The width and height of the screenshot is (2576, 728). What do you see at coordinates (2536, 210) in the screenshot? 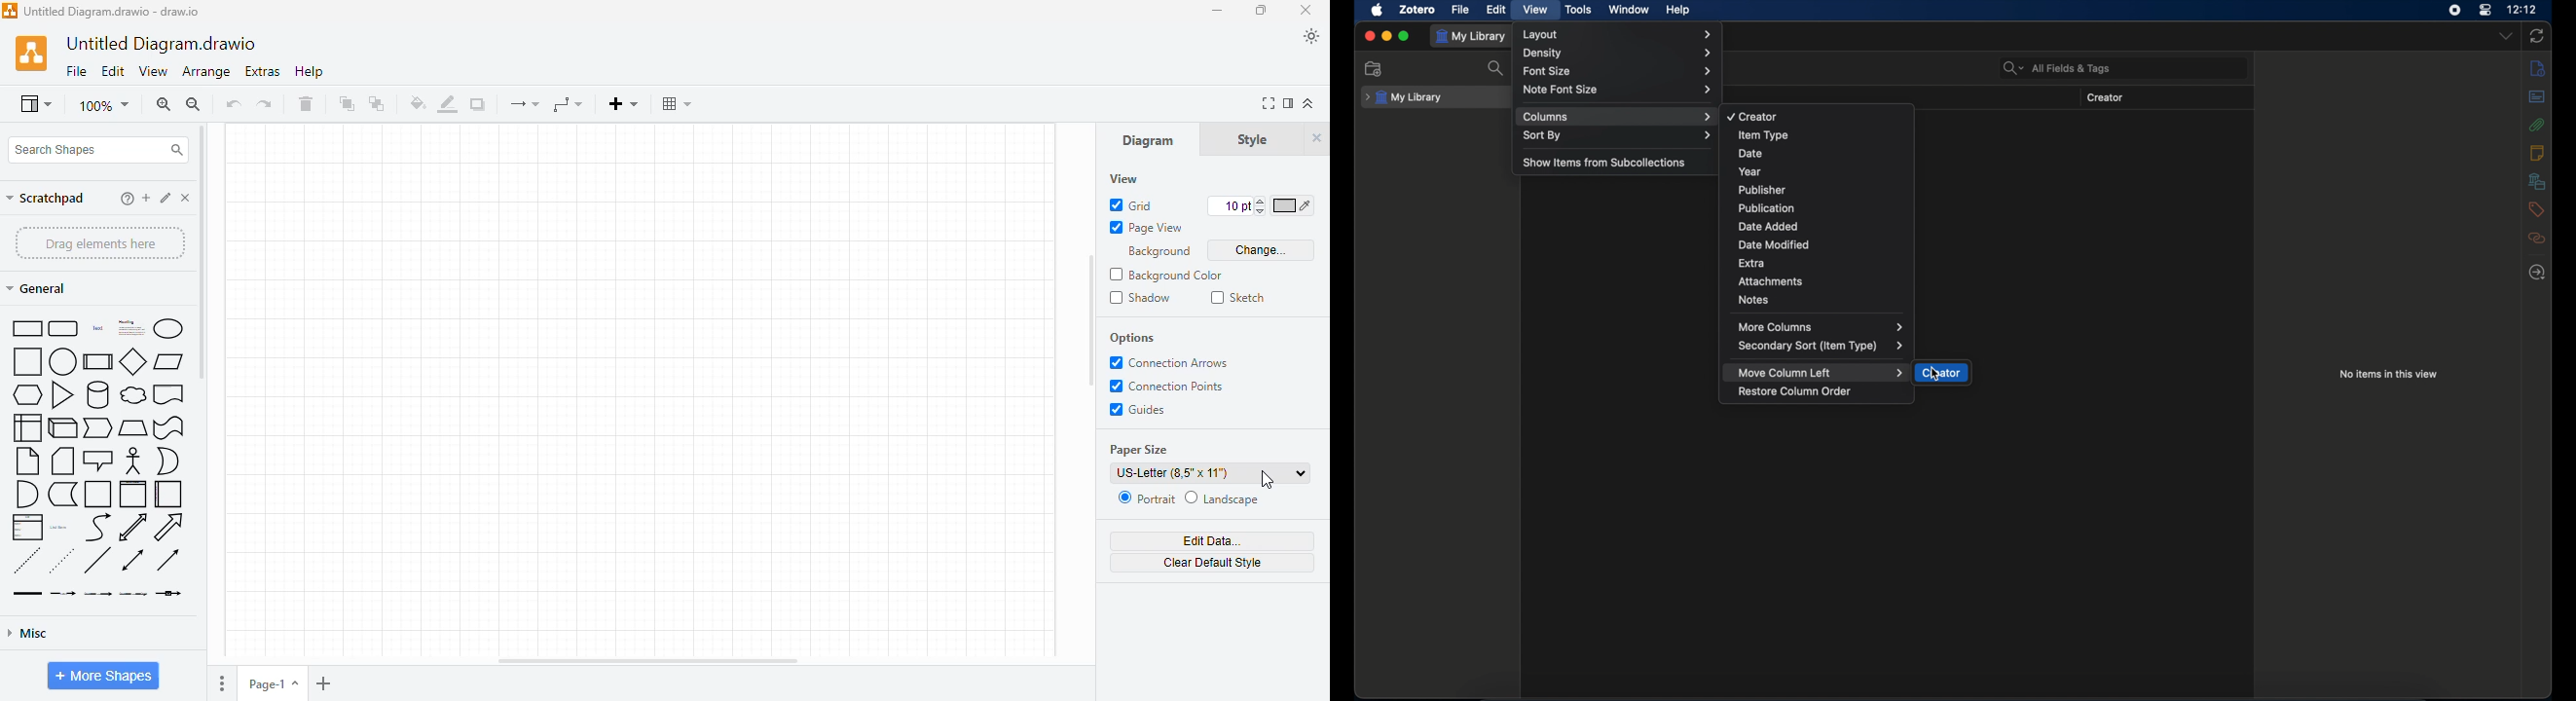
I see `tags` at bounding box center [2536, 210].